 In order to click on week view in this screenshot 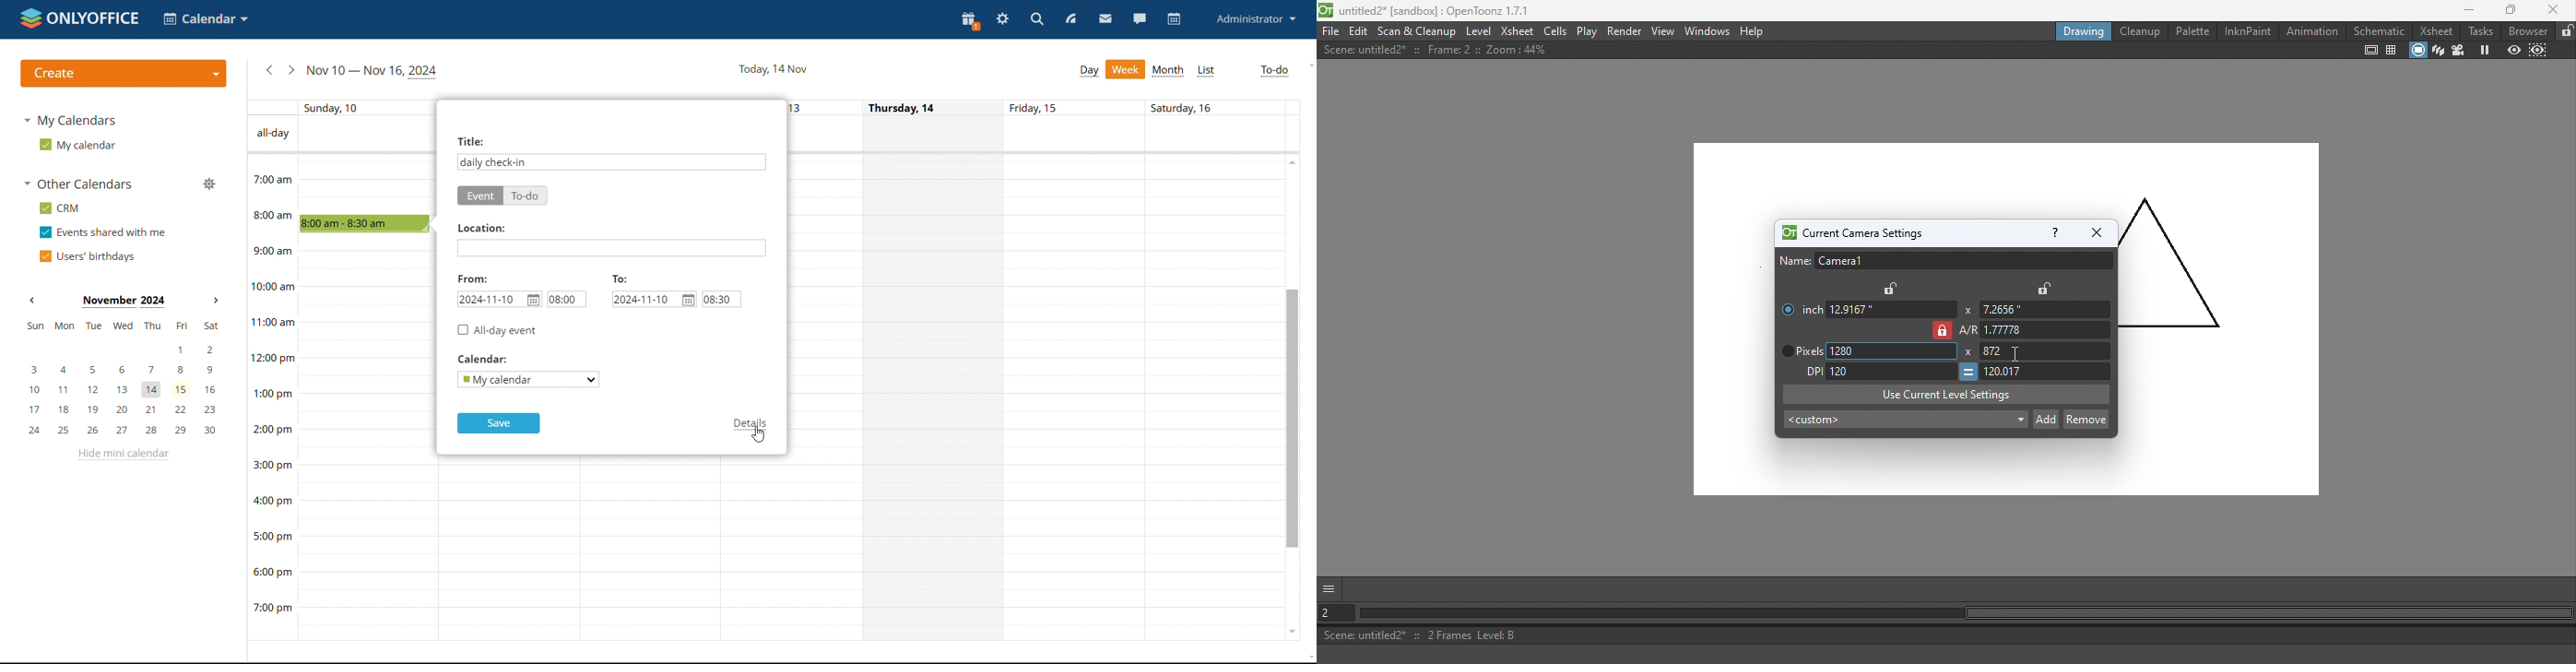, I will do `click(1127, 69)`.